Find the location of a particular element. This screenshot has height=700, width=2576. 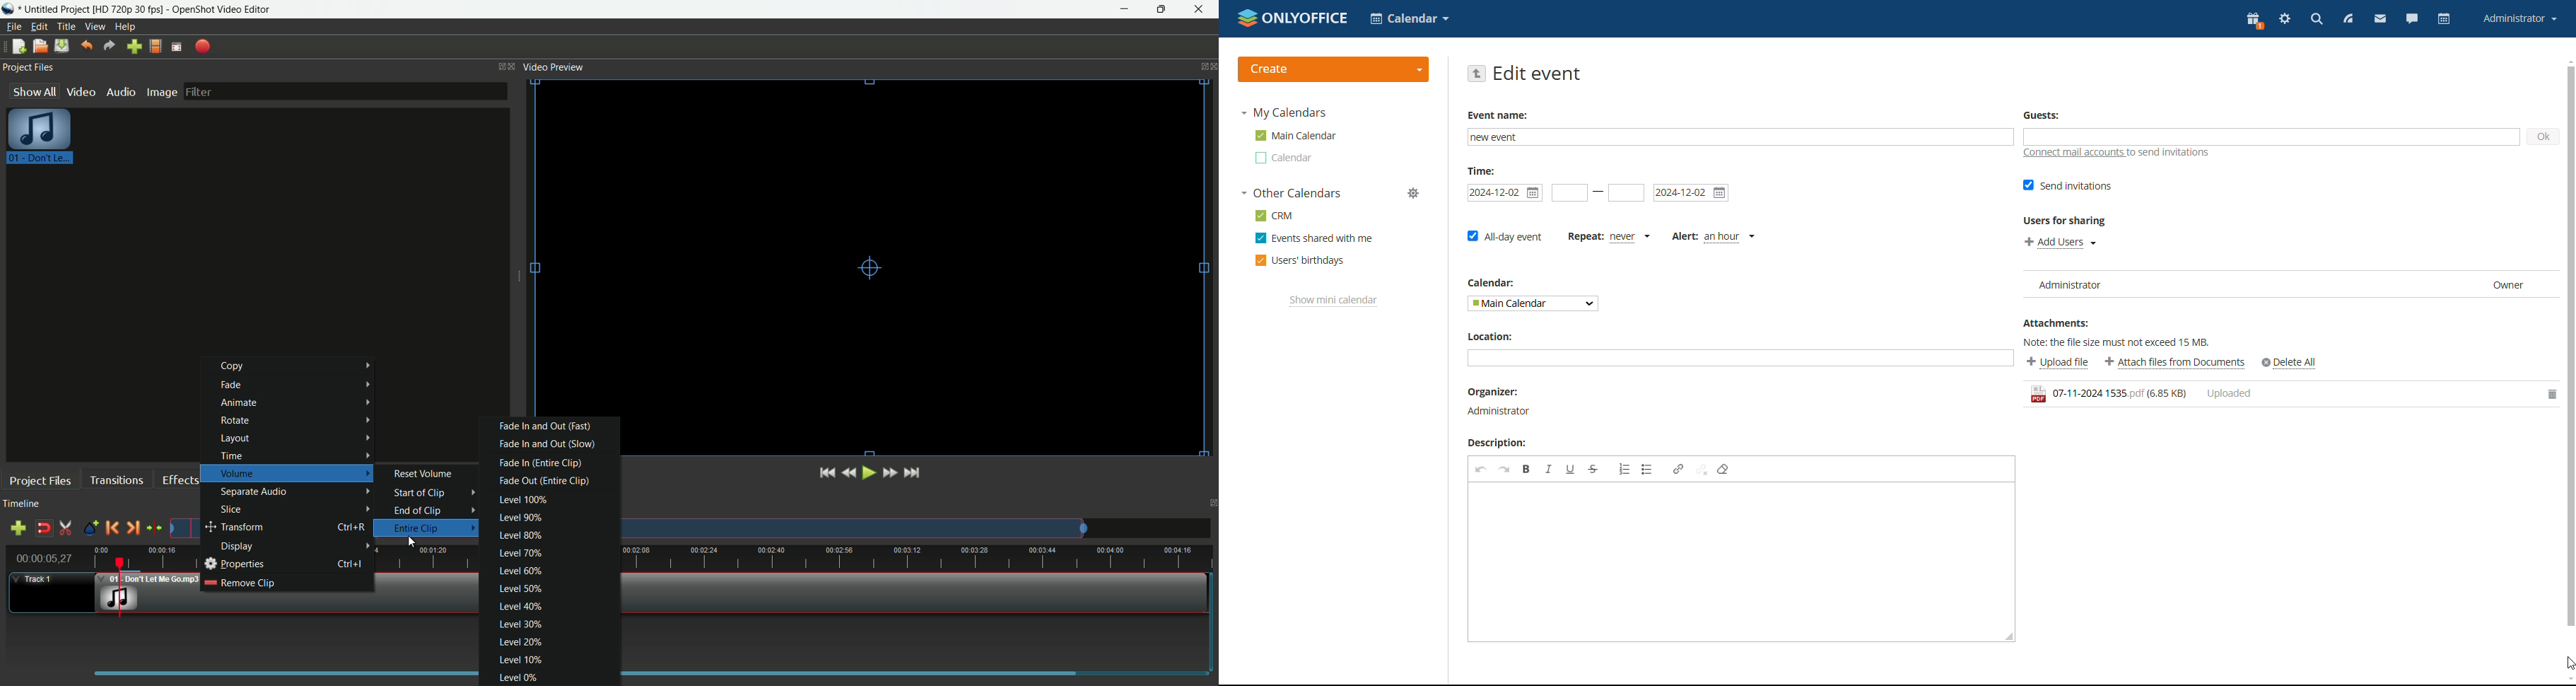

close video preview is located at coordinates (1211, 65).